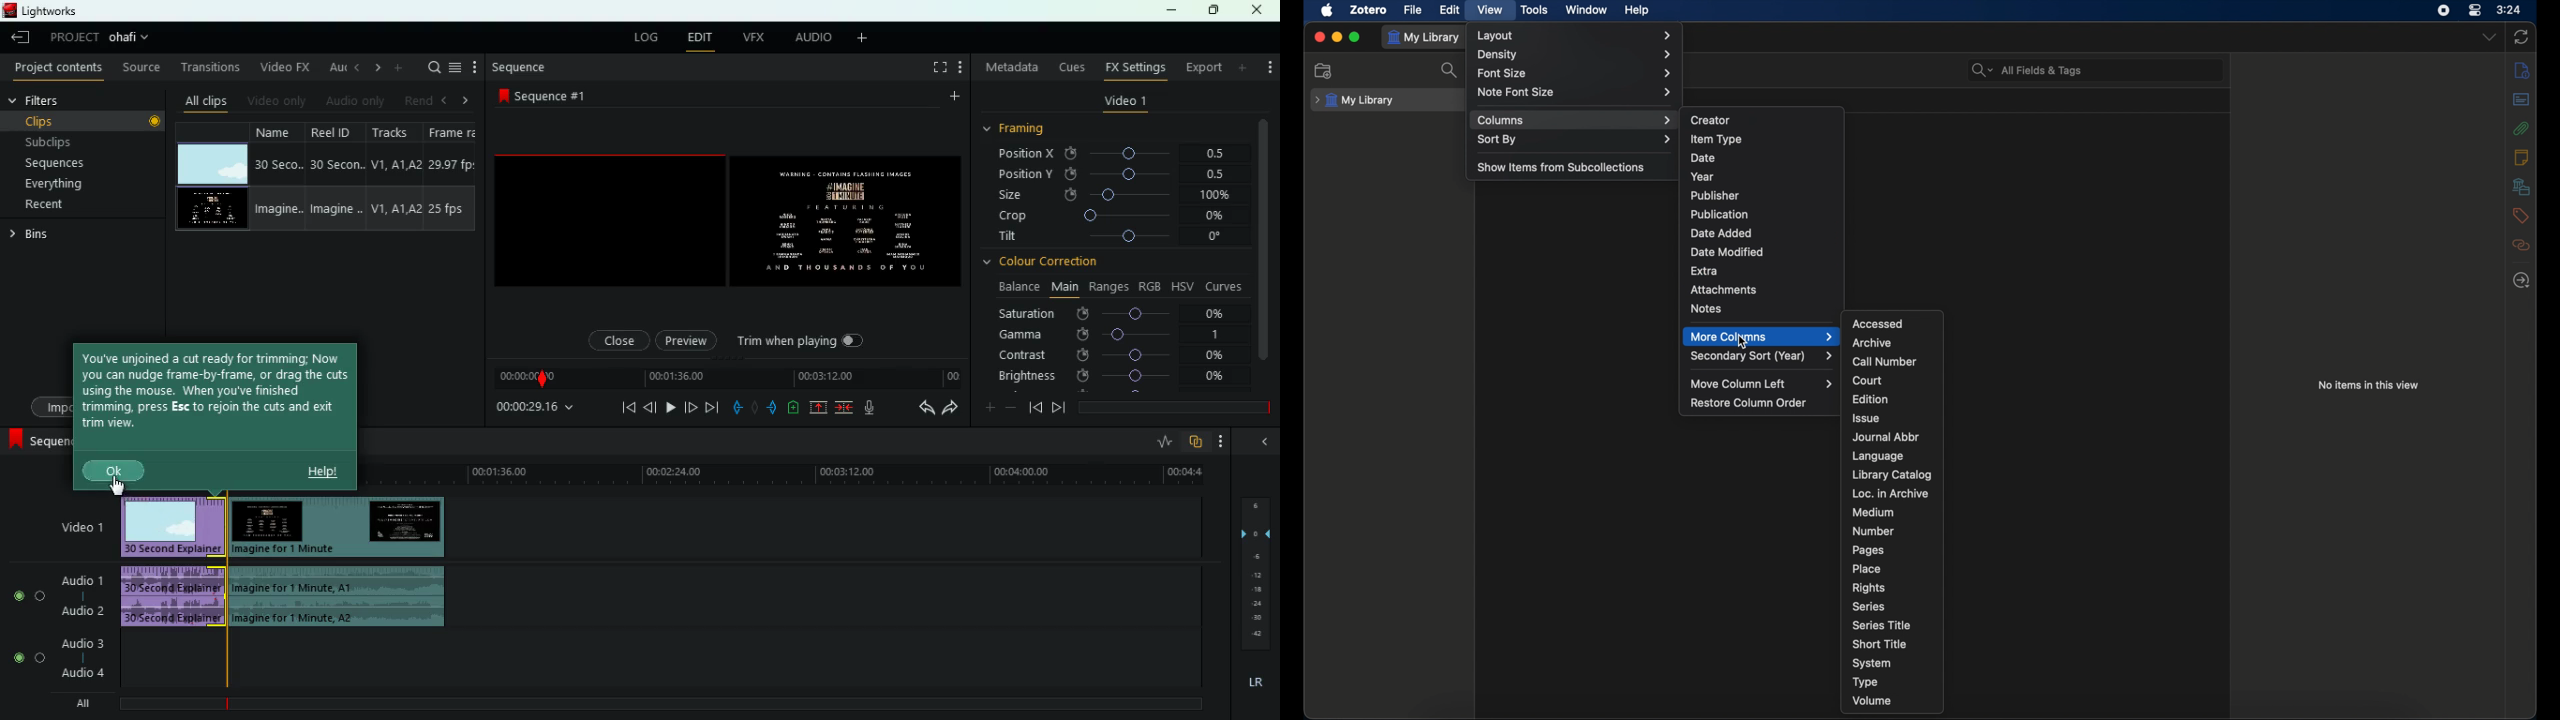  I want to click on all, so click(90, 703).